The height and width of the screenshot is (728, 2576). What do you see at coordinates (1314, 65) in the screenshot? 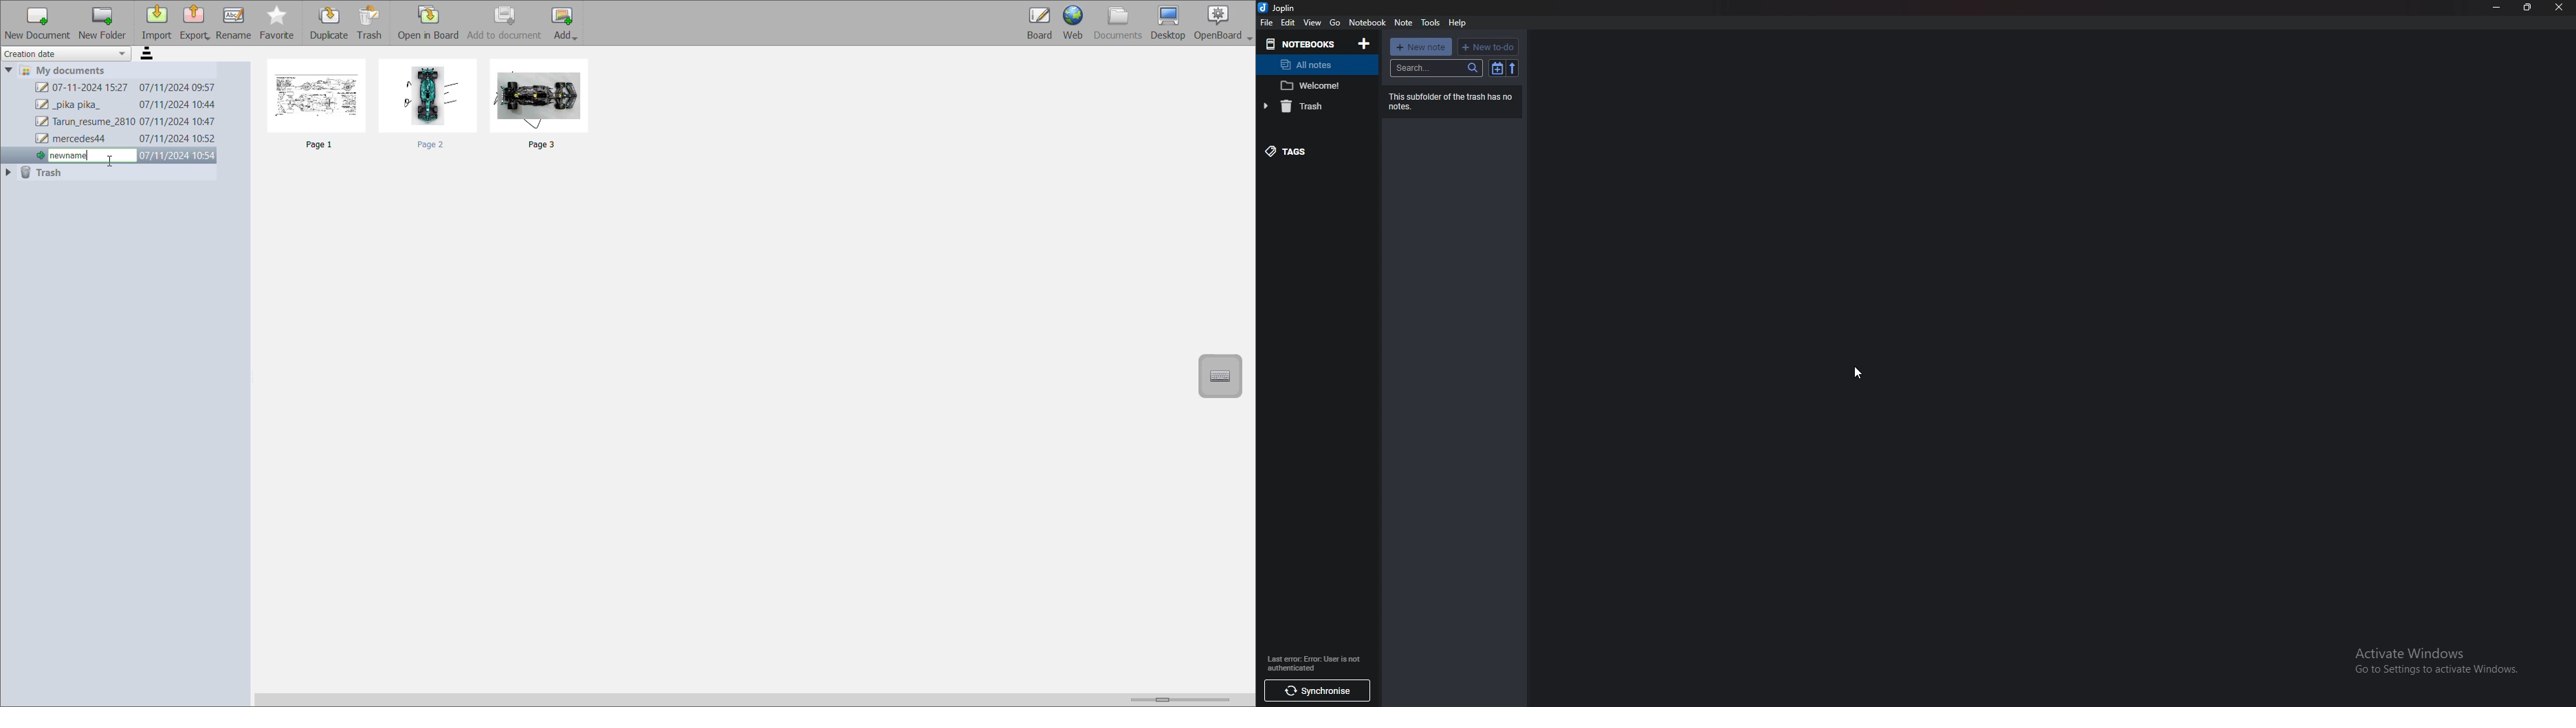
I see `All notes` at bounding box center [1314, 65].